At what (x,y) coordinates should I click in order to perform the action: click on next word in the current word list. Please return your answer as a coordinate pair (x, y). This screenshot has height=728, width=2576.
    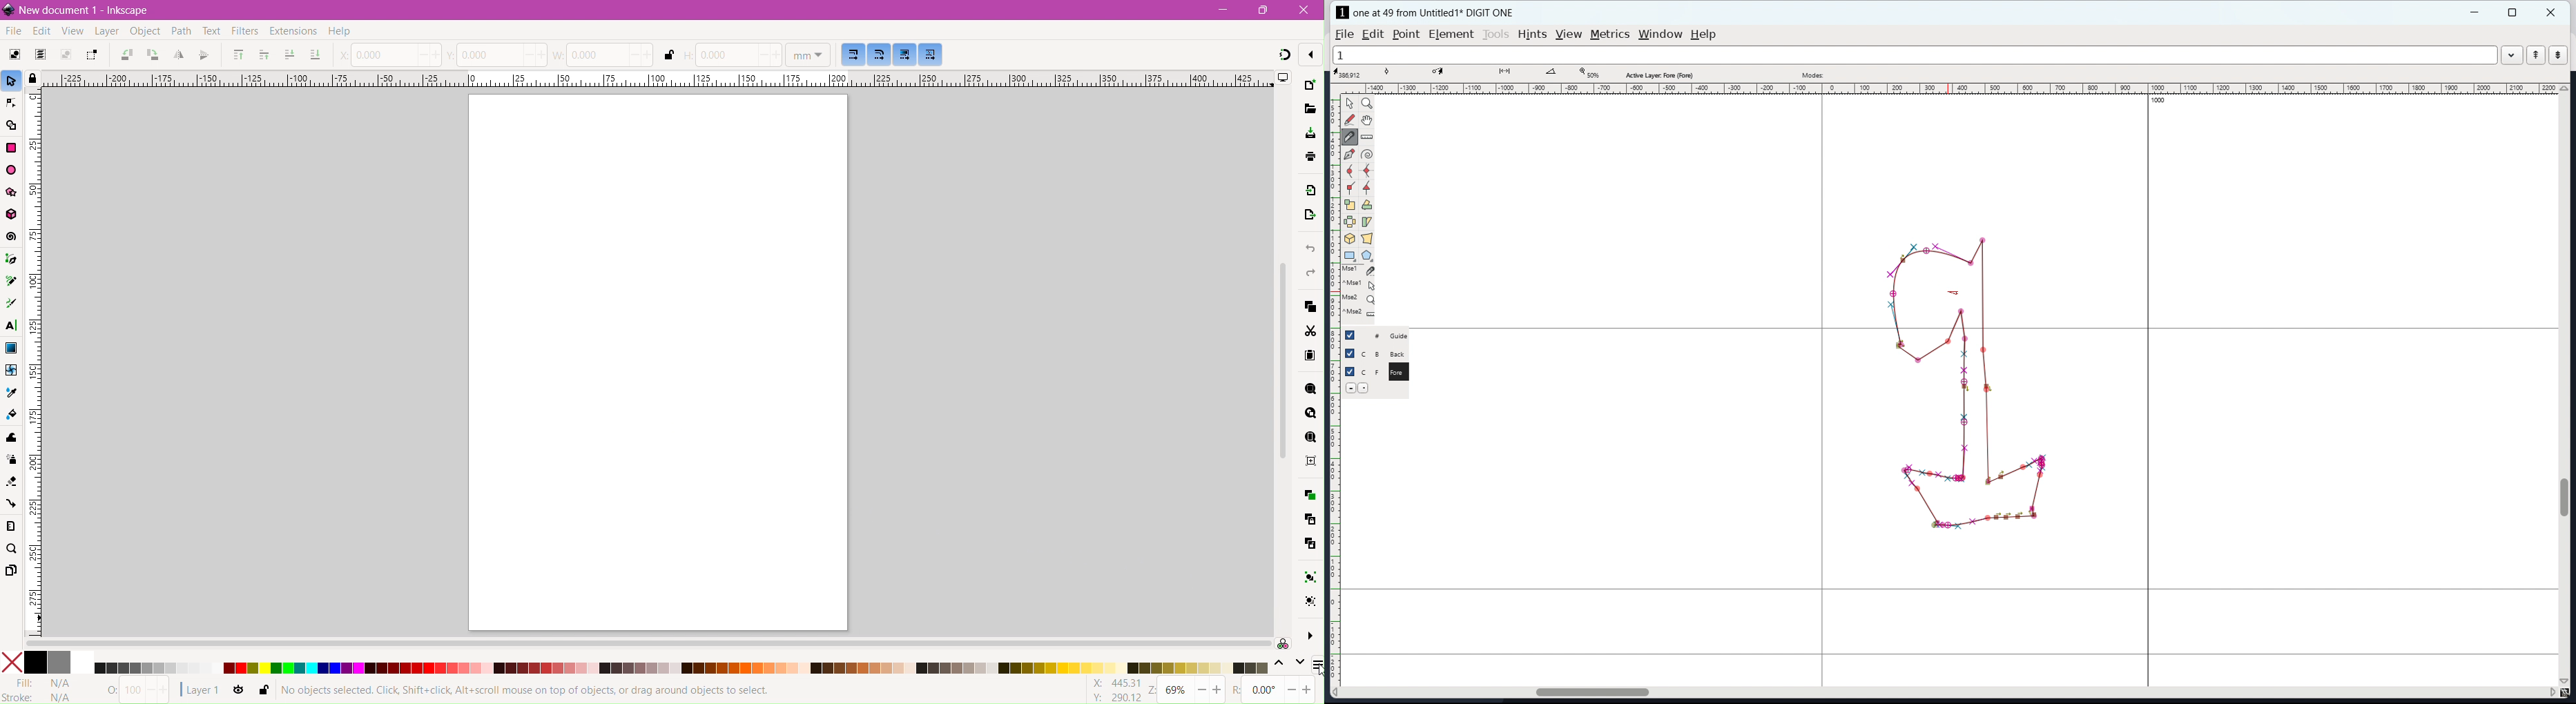
    Looking at the image, I should click on (2558, 55).